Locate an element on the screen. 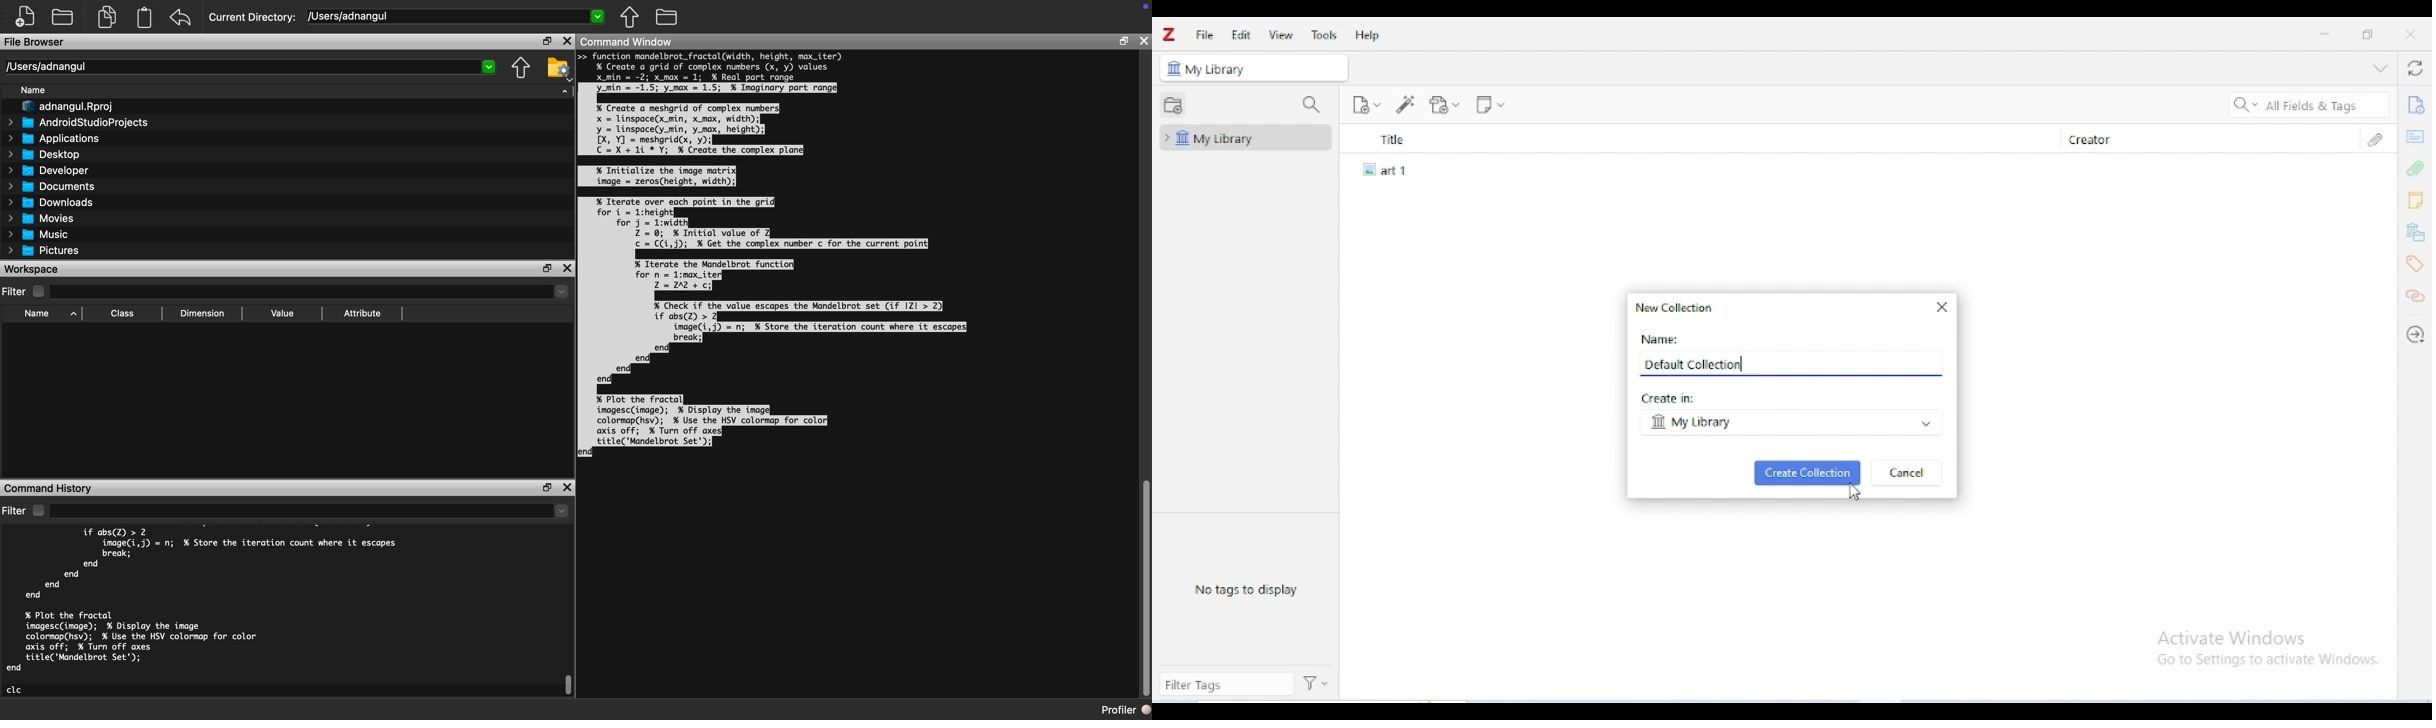 The height and width of the screenshot is (728, 2436). create in:  is located at coordinates (1670, 398).